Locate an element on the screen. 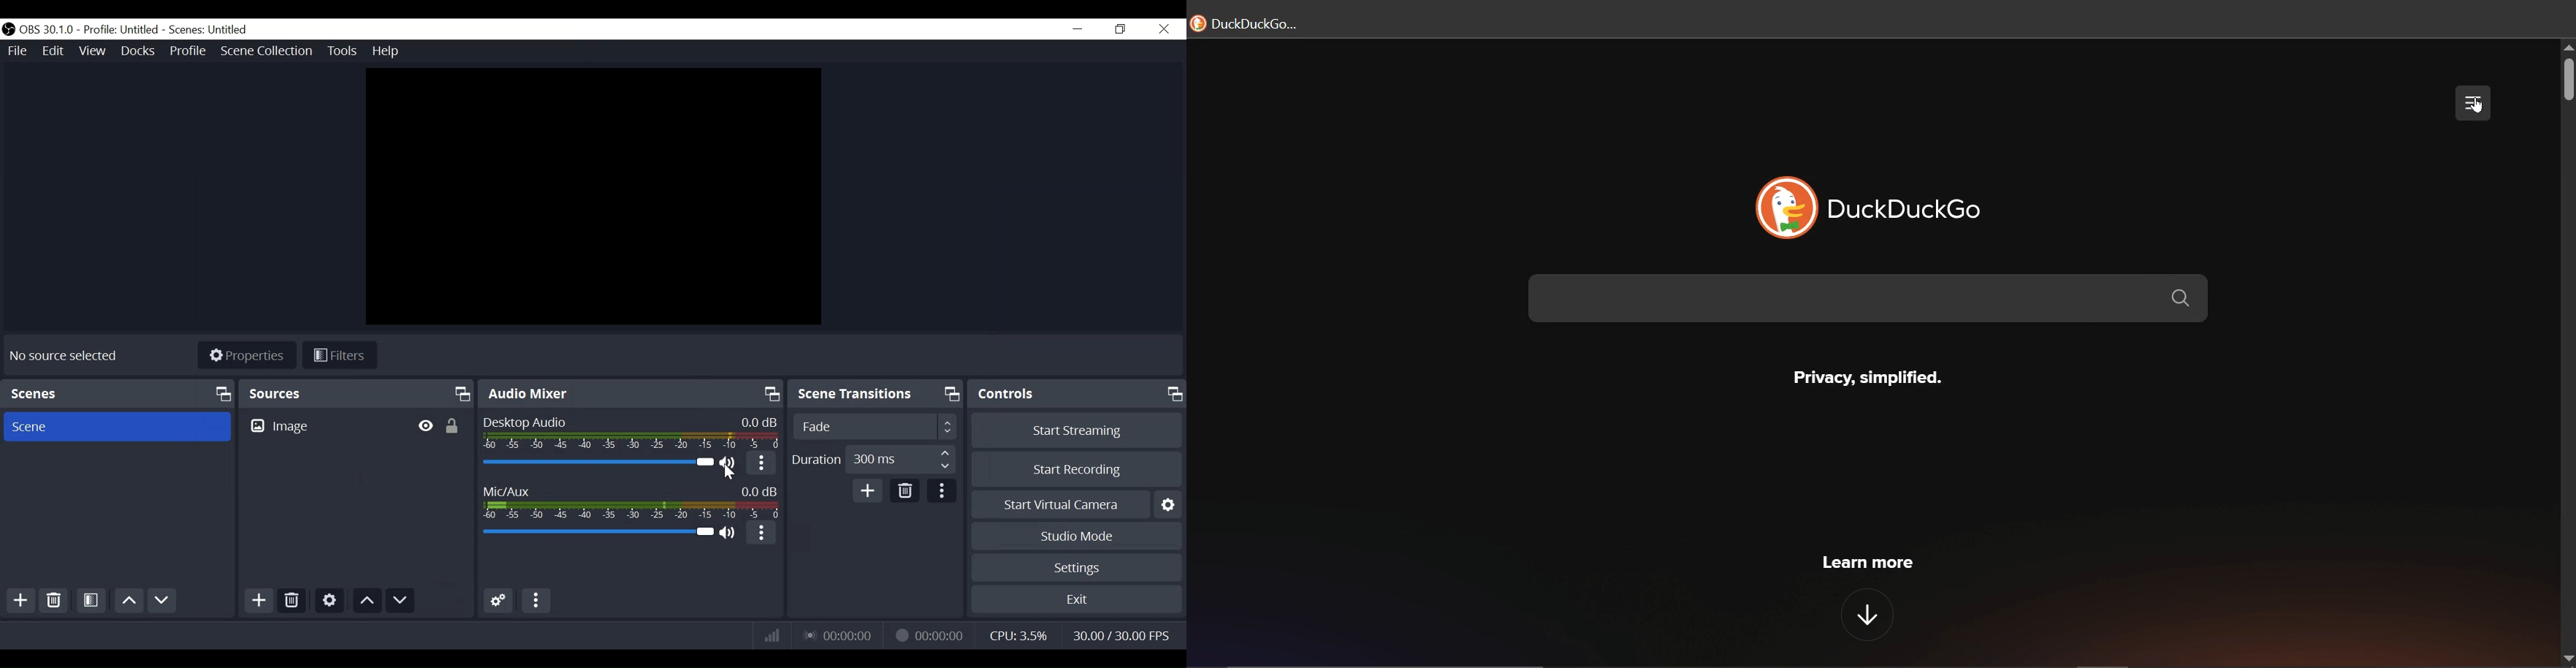  Select Scene Transition is located at coordinates (874, 427).